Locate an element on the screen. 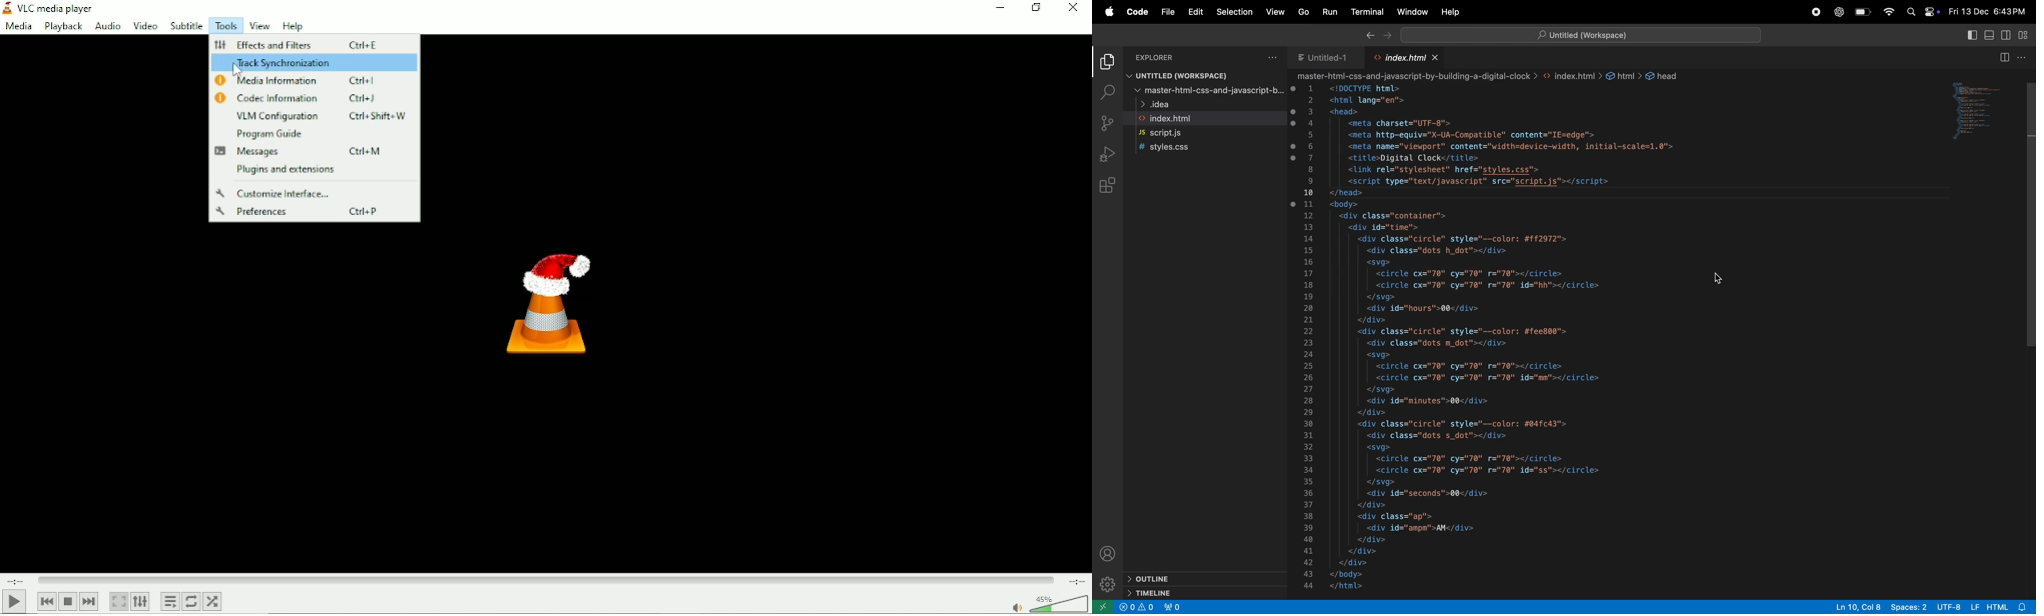 The height and width of the screenshot is (616, 2044). untitiled tab is located at coordinates (1332, 57).